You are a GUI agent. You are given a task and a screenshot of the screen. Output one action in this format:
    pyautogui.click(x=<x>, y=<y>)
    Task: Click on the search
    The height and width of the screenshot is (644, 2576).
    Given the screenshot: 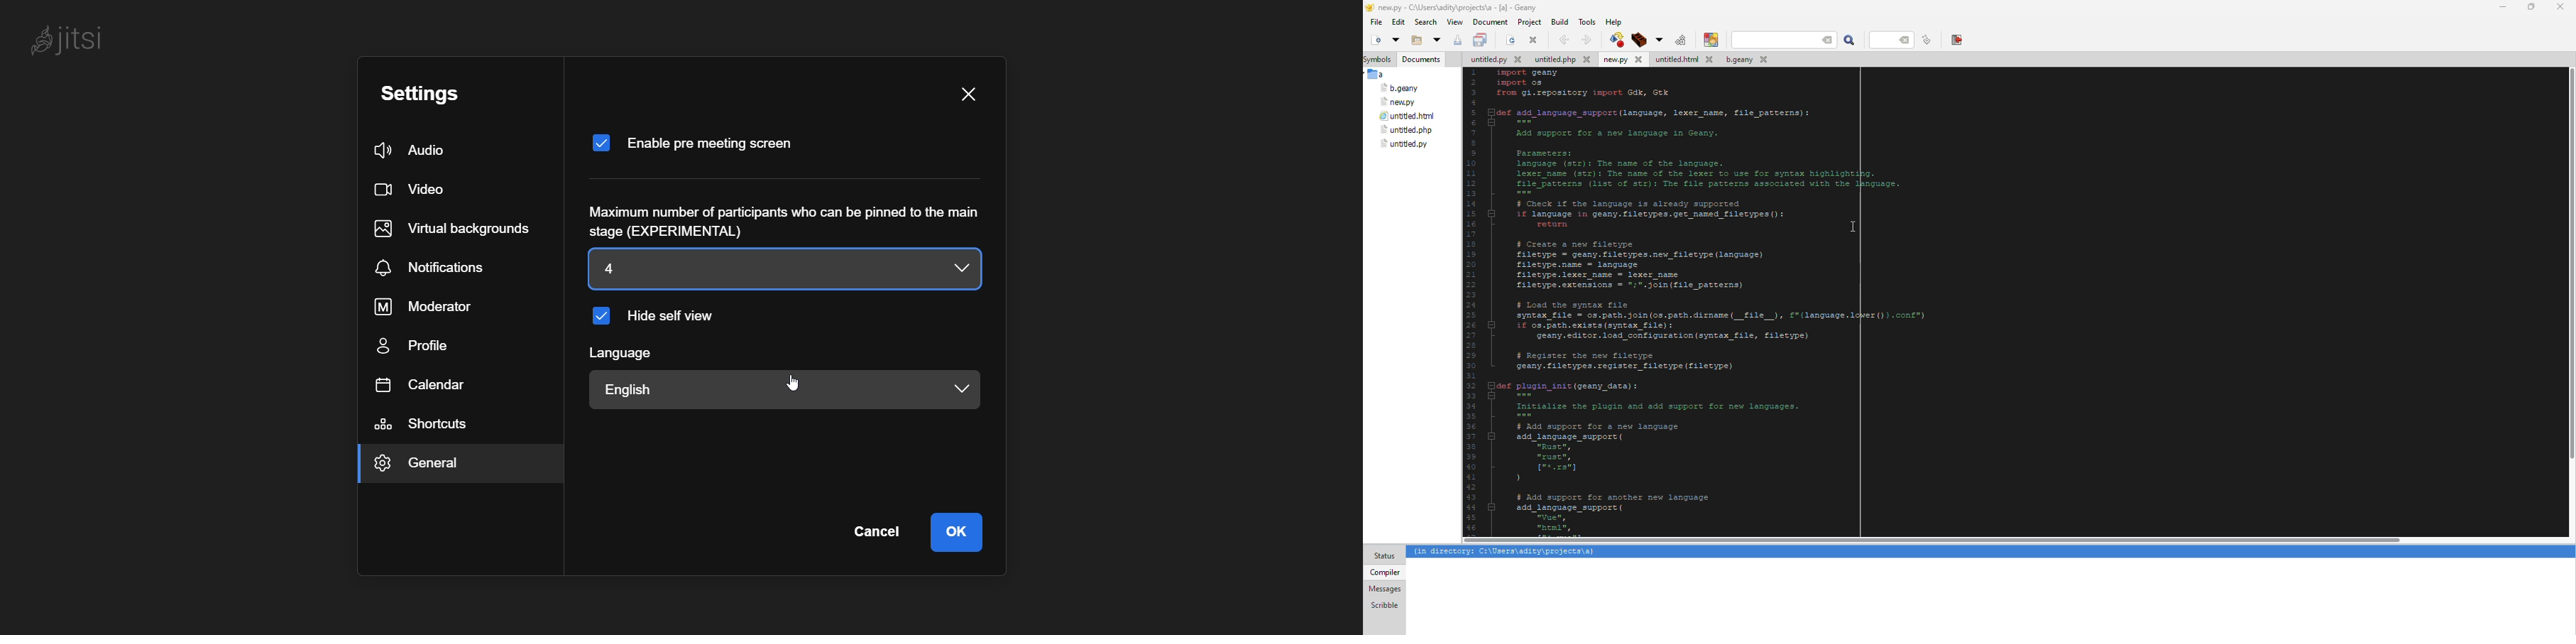 What is the action you would take?
    pyautogui.click(x=1849, y=40)
    